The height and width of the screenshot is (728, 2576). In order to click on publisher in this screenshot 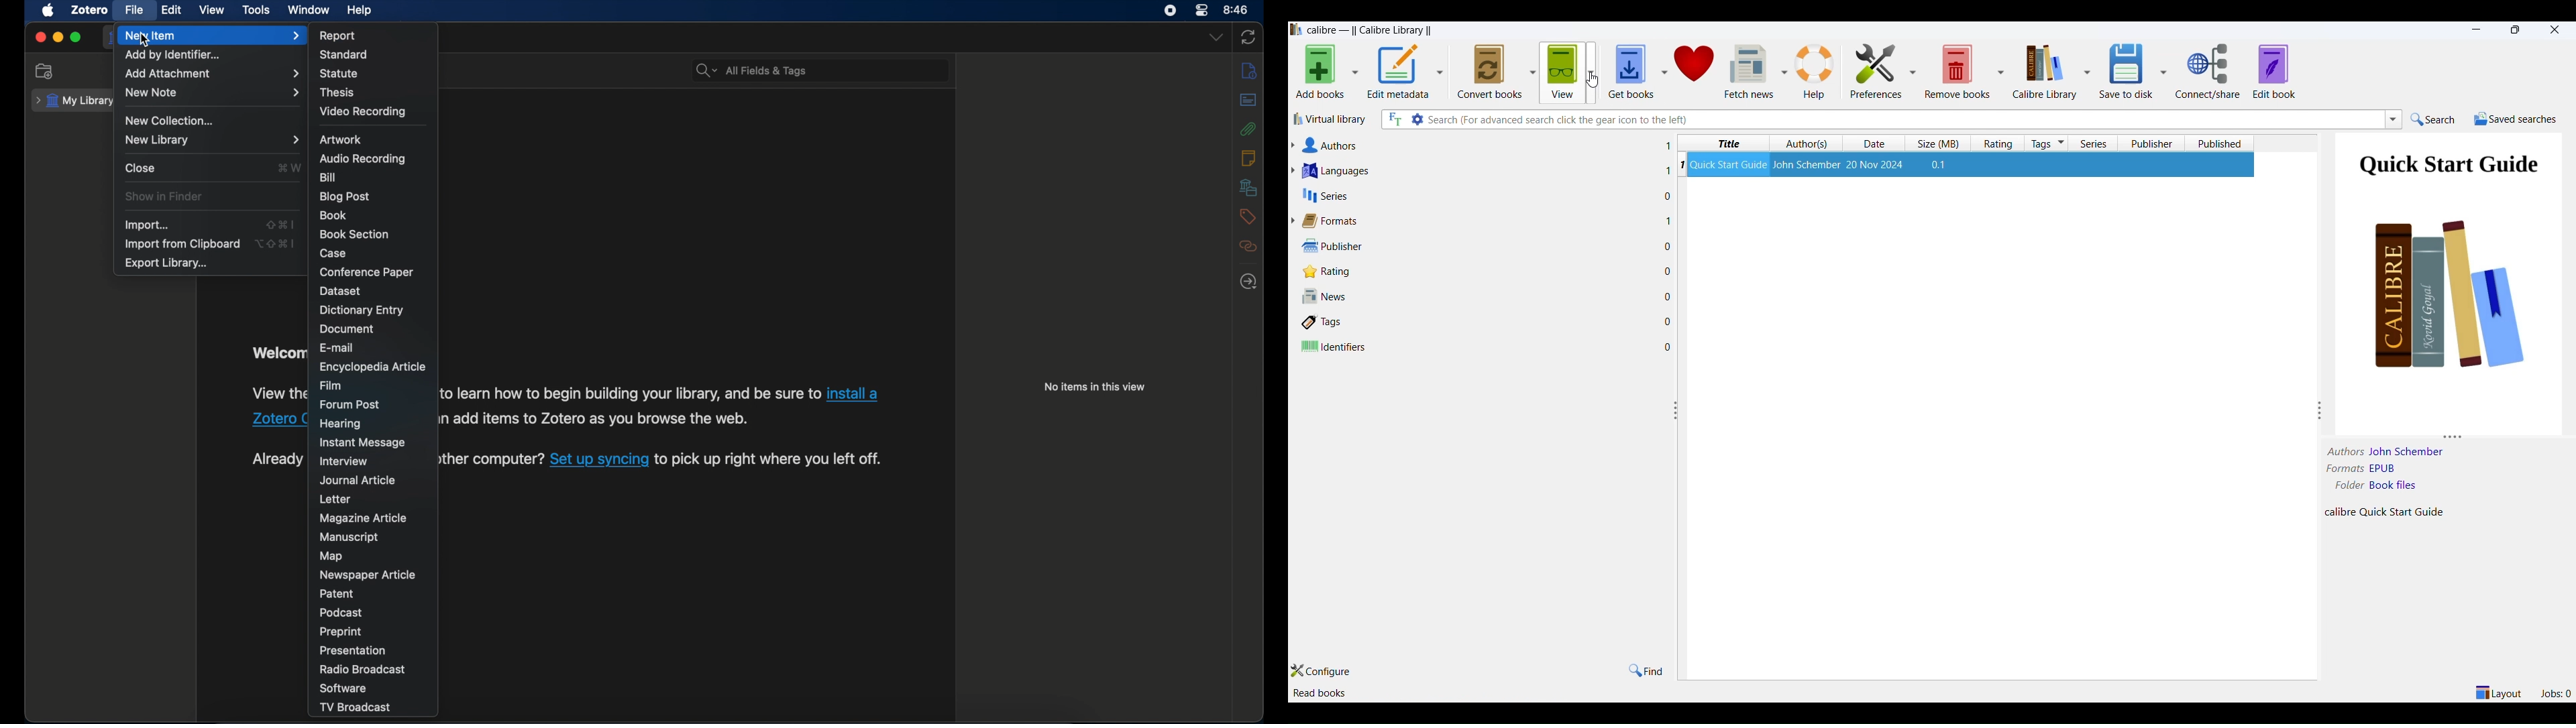, I will do `click(2151, 142)`.